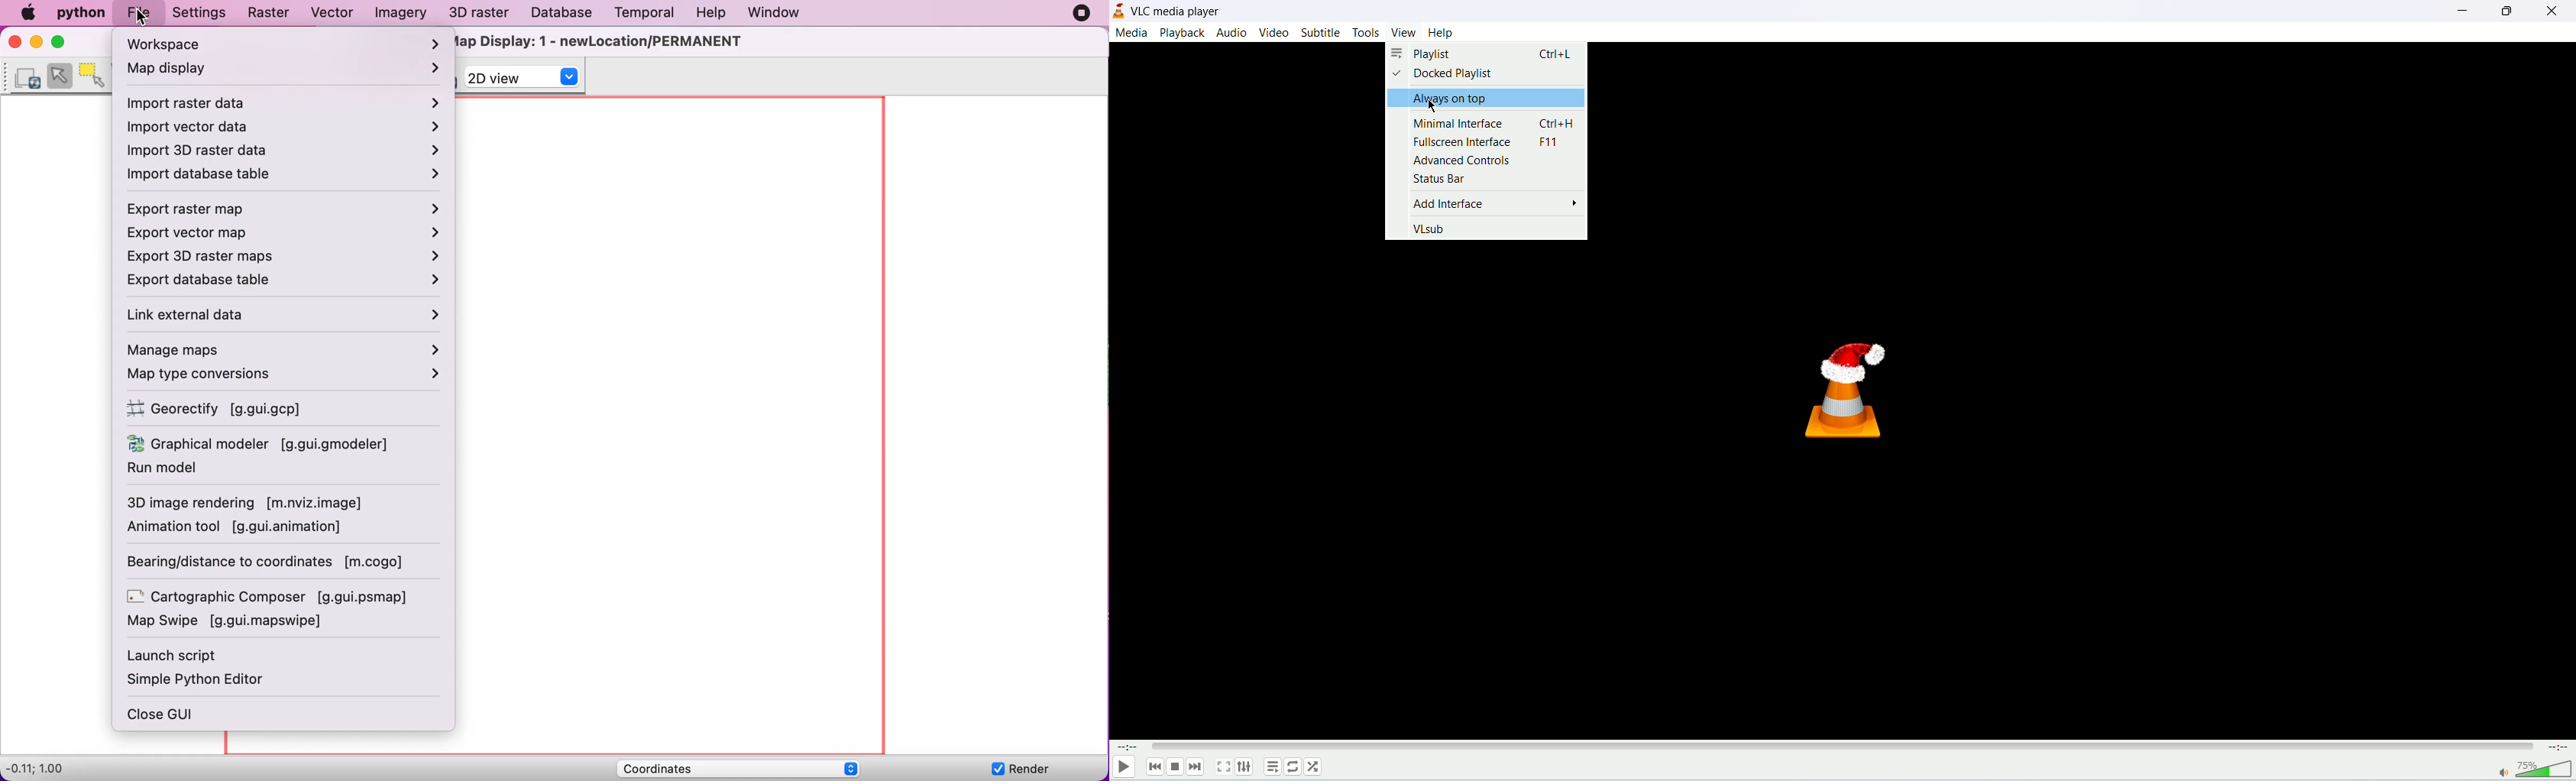 The height and width of the screenshot is (784, 2576). I want to click on media, so click(1133, 34).